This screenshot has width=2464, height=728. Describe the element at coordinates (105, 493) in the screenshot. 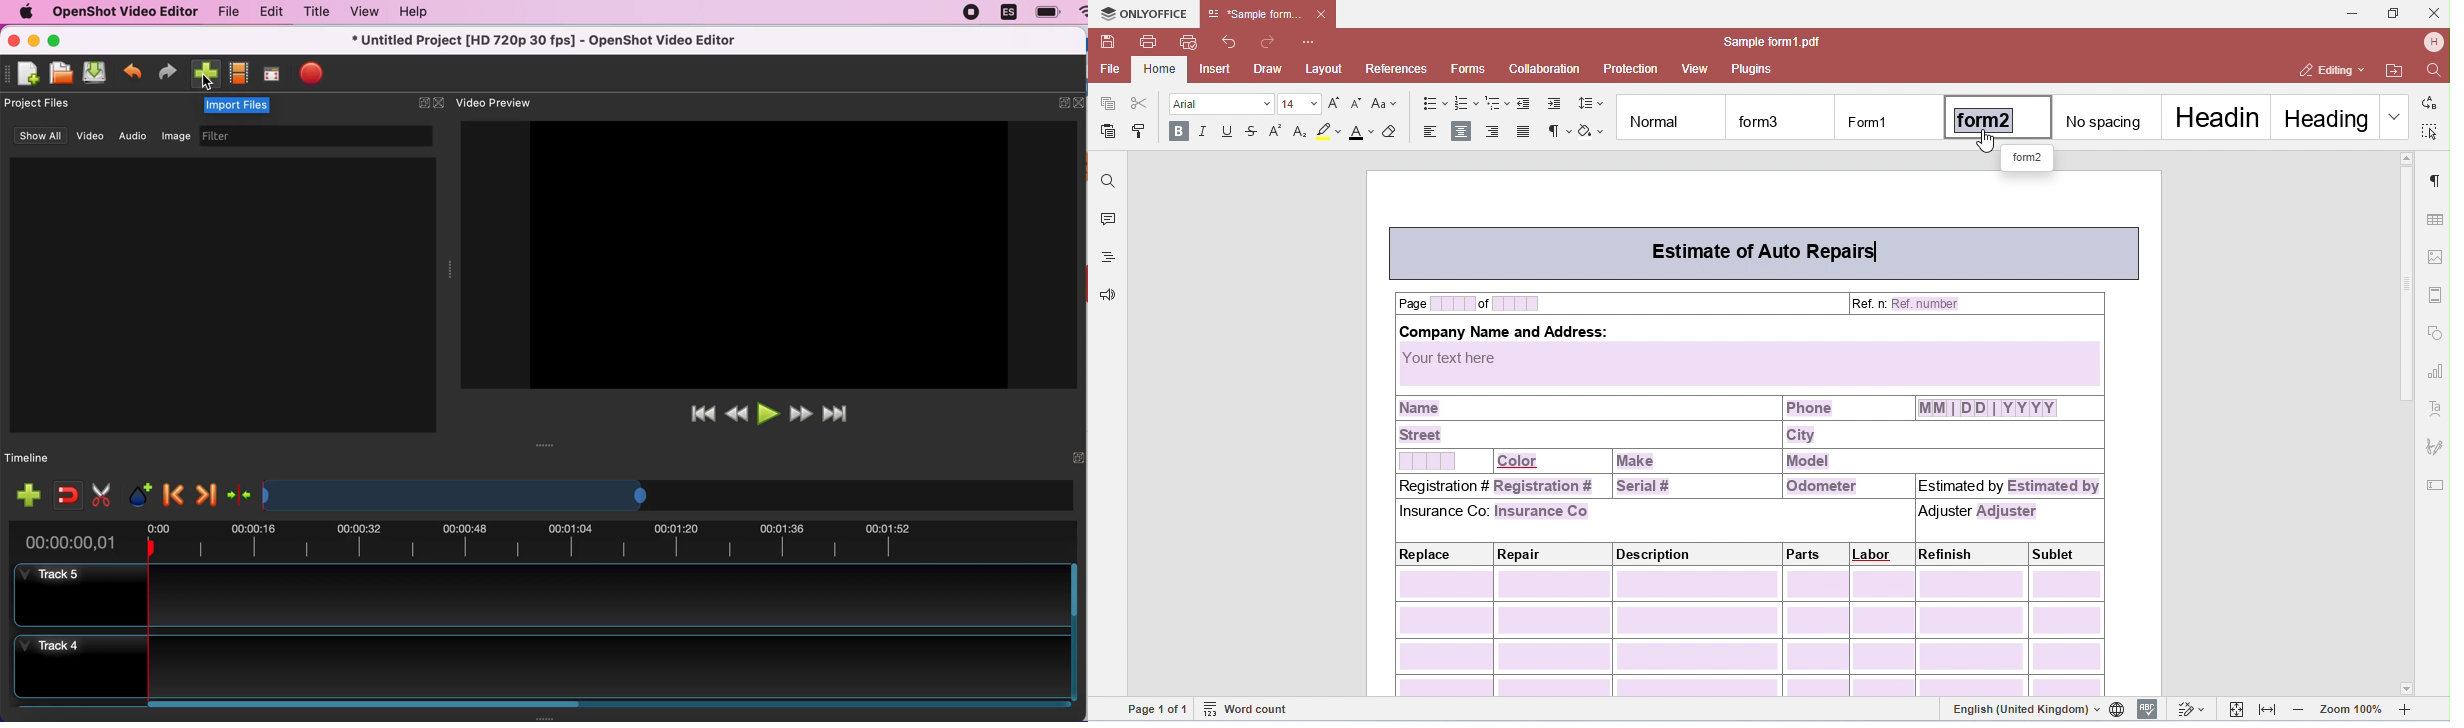

I see `cut` at that location.